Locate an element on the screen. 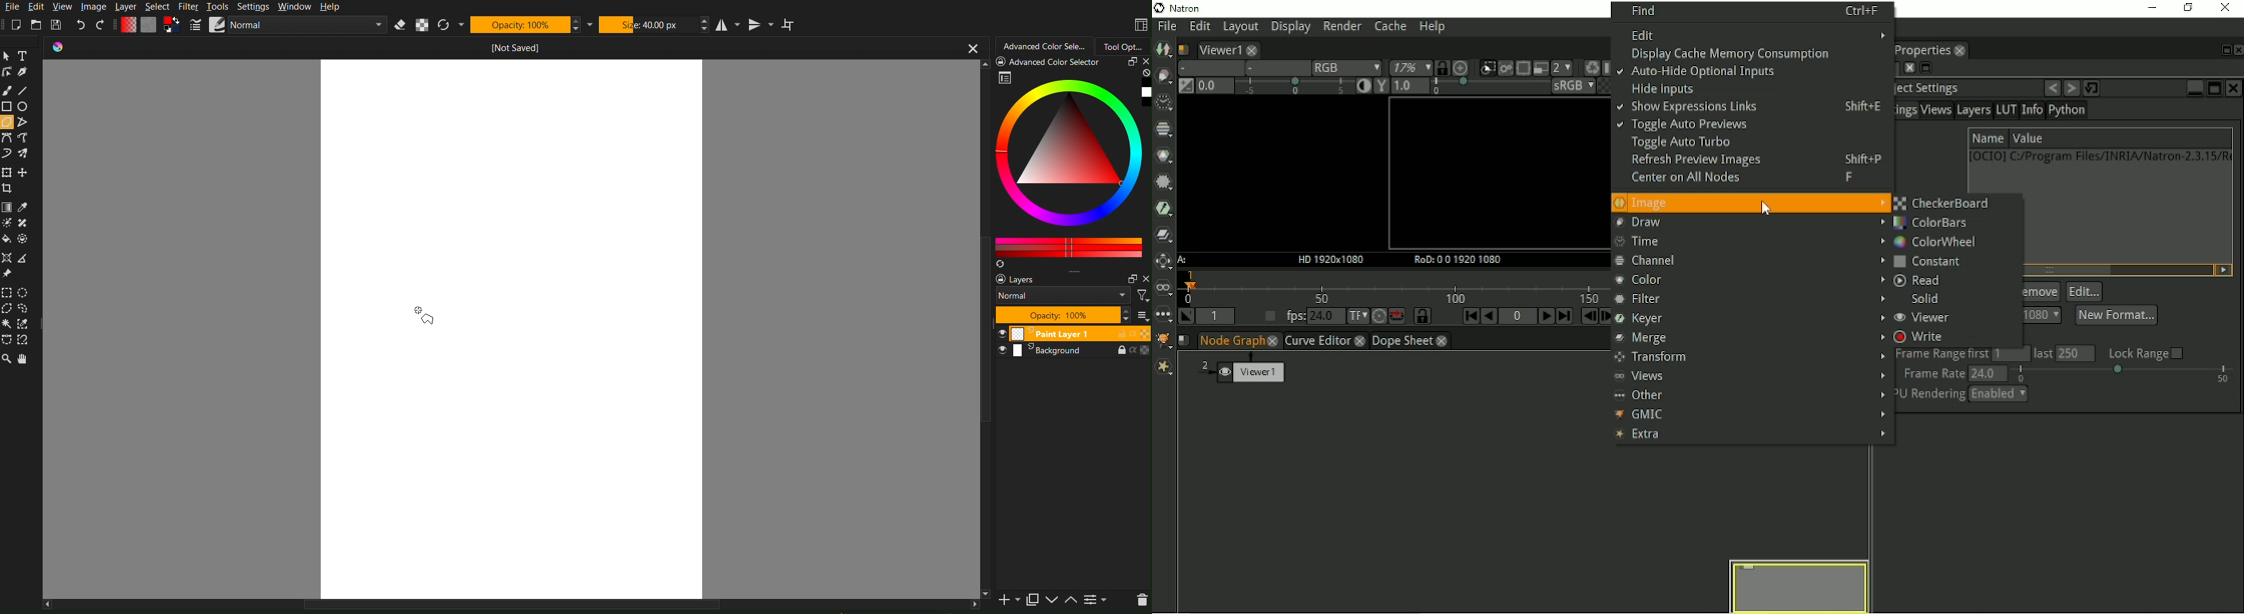  rectangular Selection Tools is located at coordinates (8, 291).